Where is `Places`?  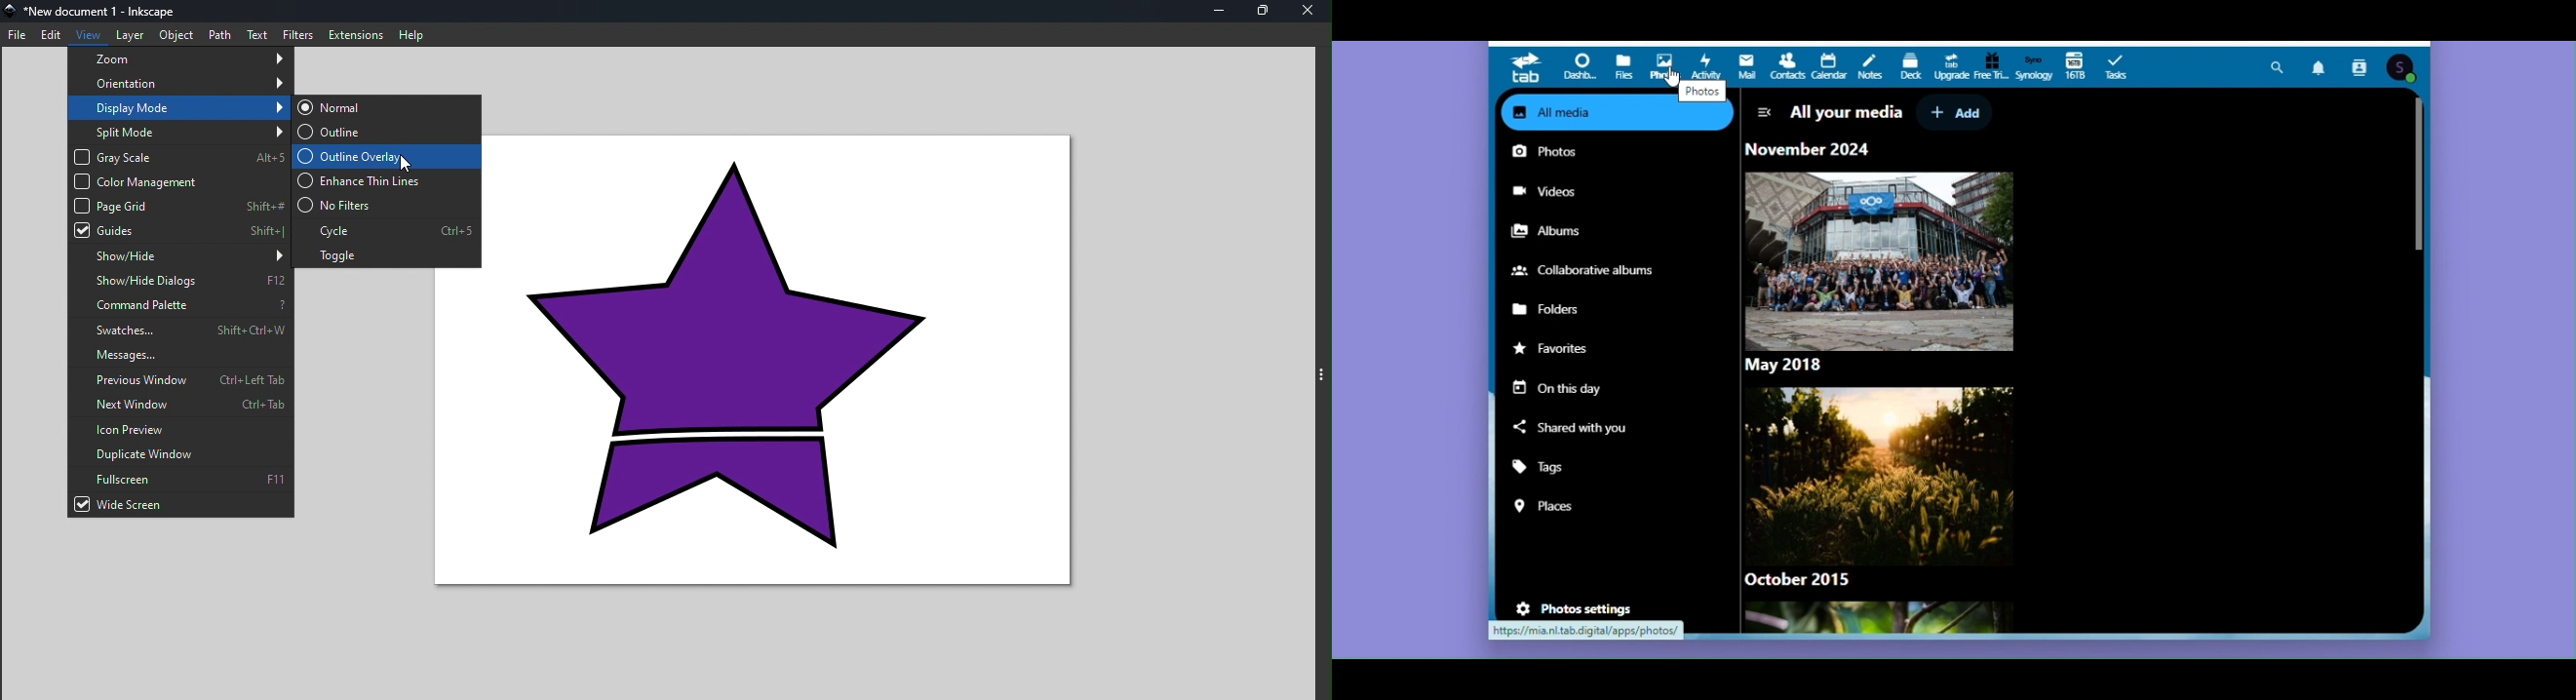 Places is located at coordinates (1555, 508).